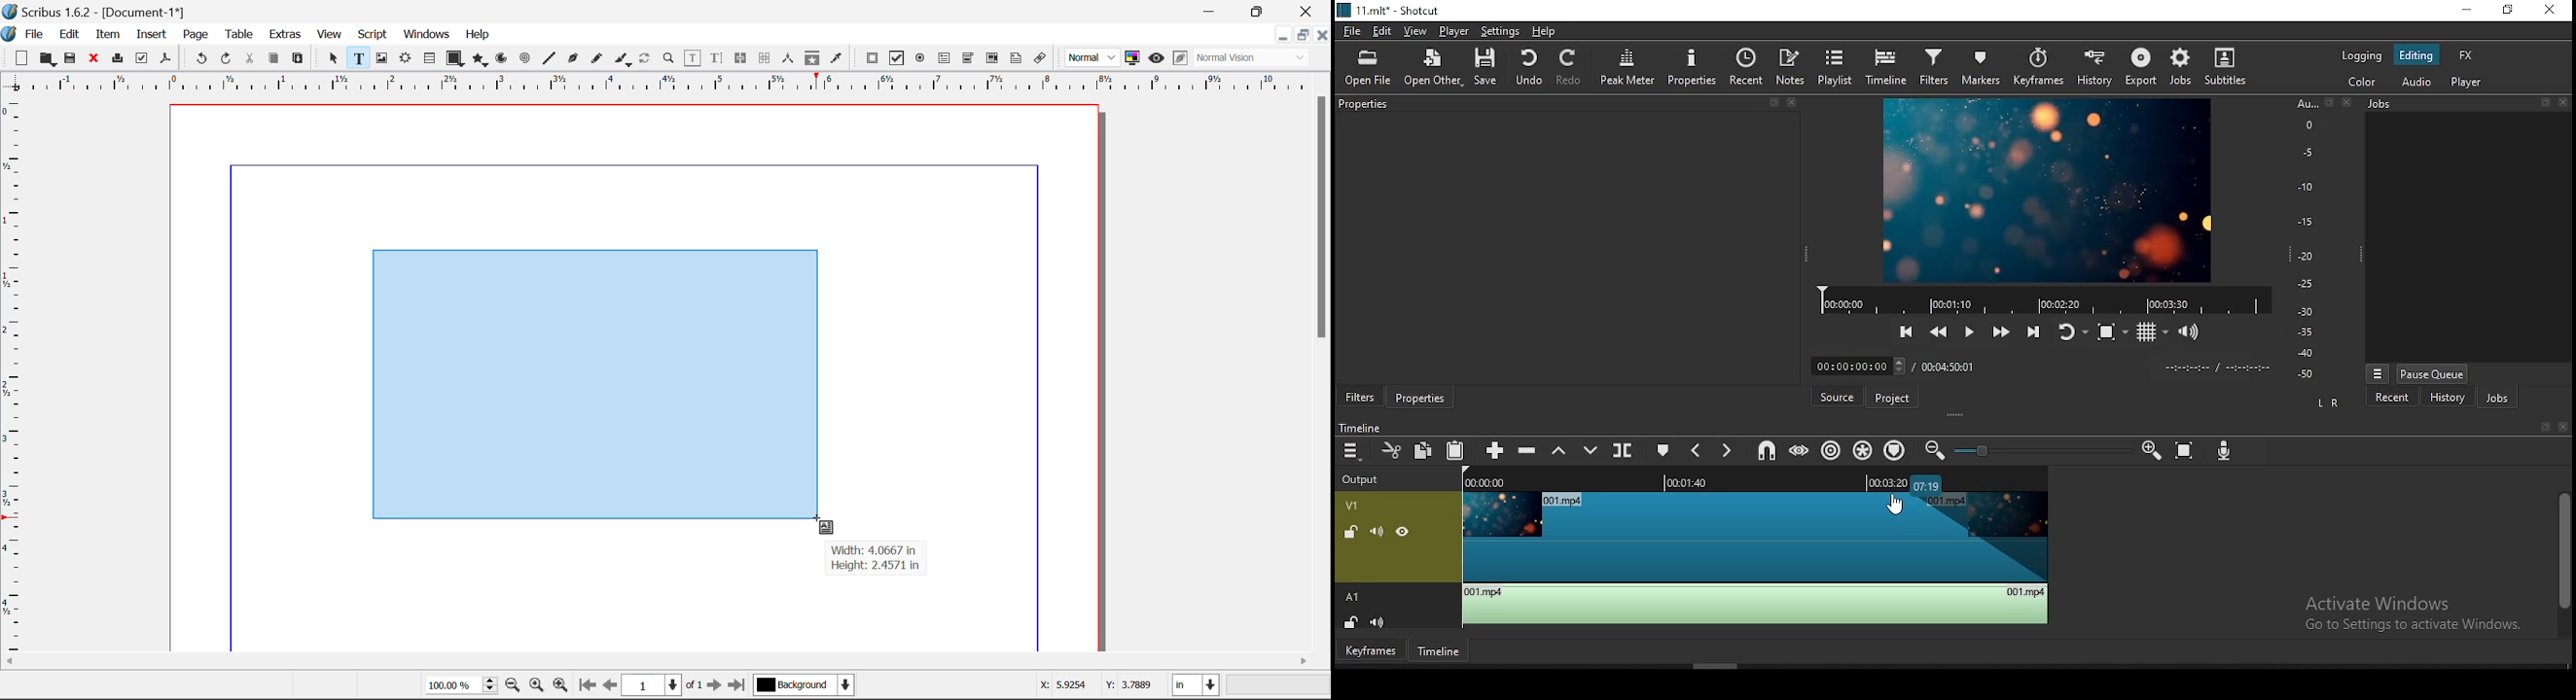 The image size is (2576, 700). What do you see at coordinates (479, 35) in the screenshot?
I see `Help` at bounding box center [479, 35].